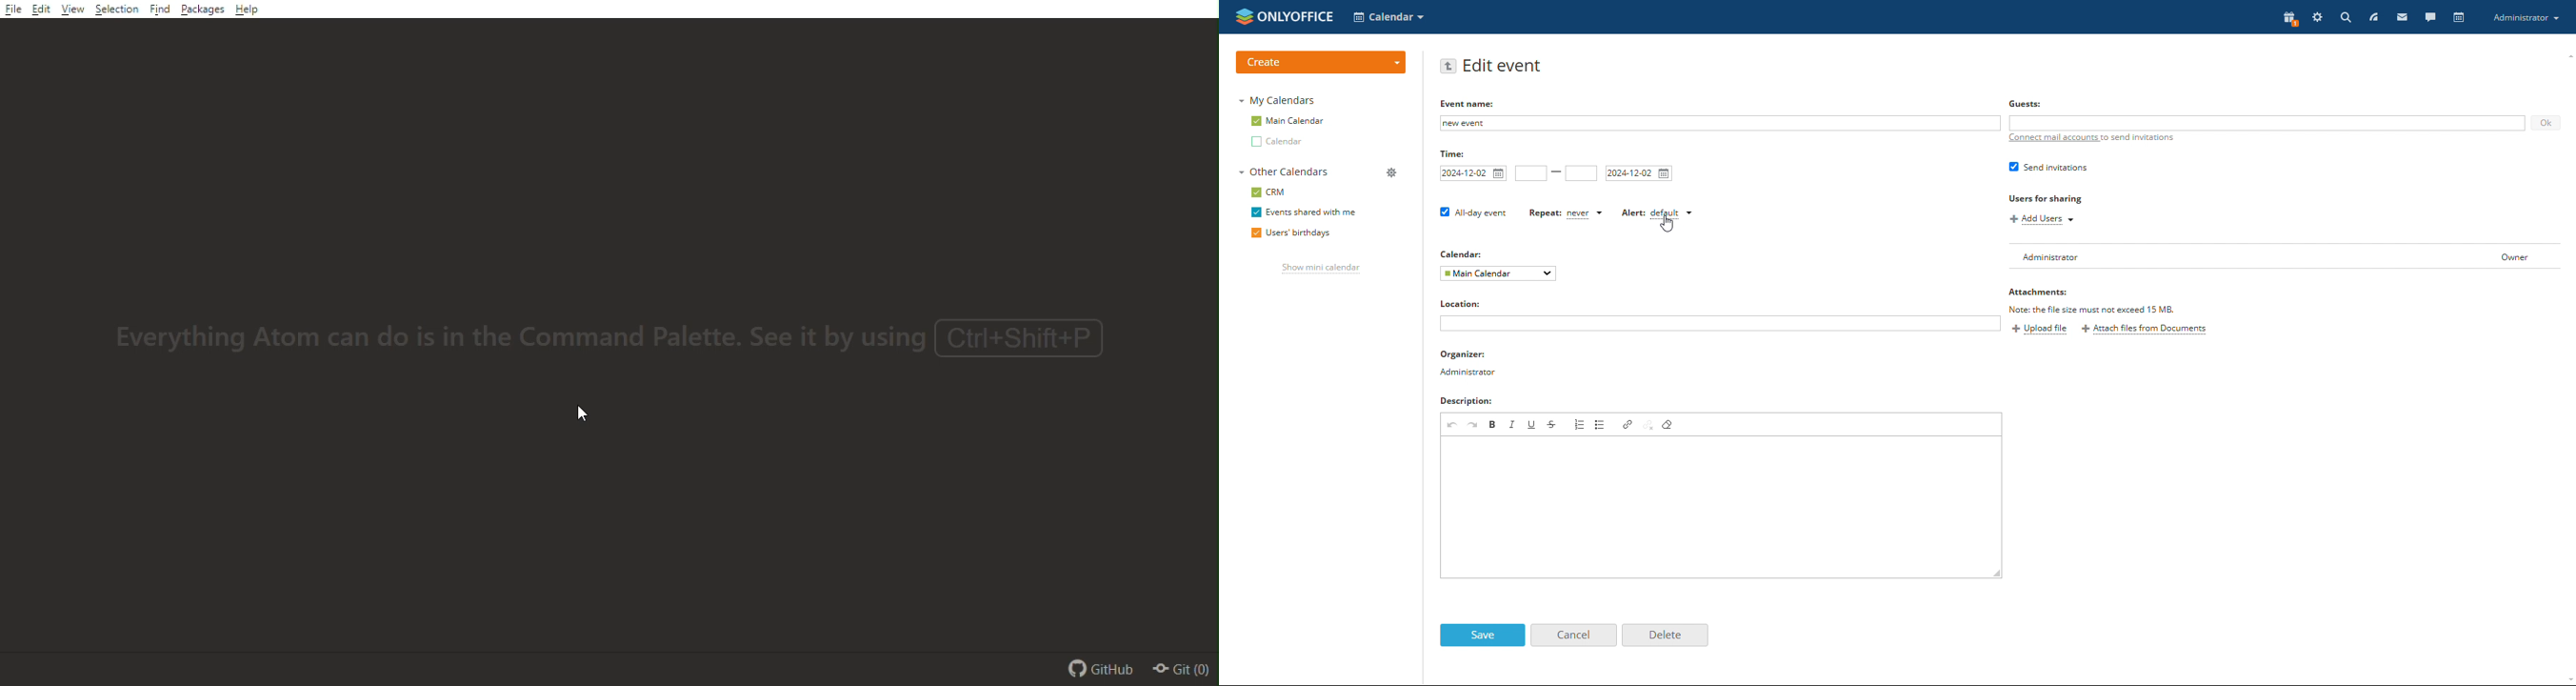 The height and width of the screenshot is (700, 2576). I want to click on descriptions, so click(1473, 403).